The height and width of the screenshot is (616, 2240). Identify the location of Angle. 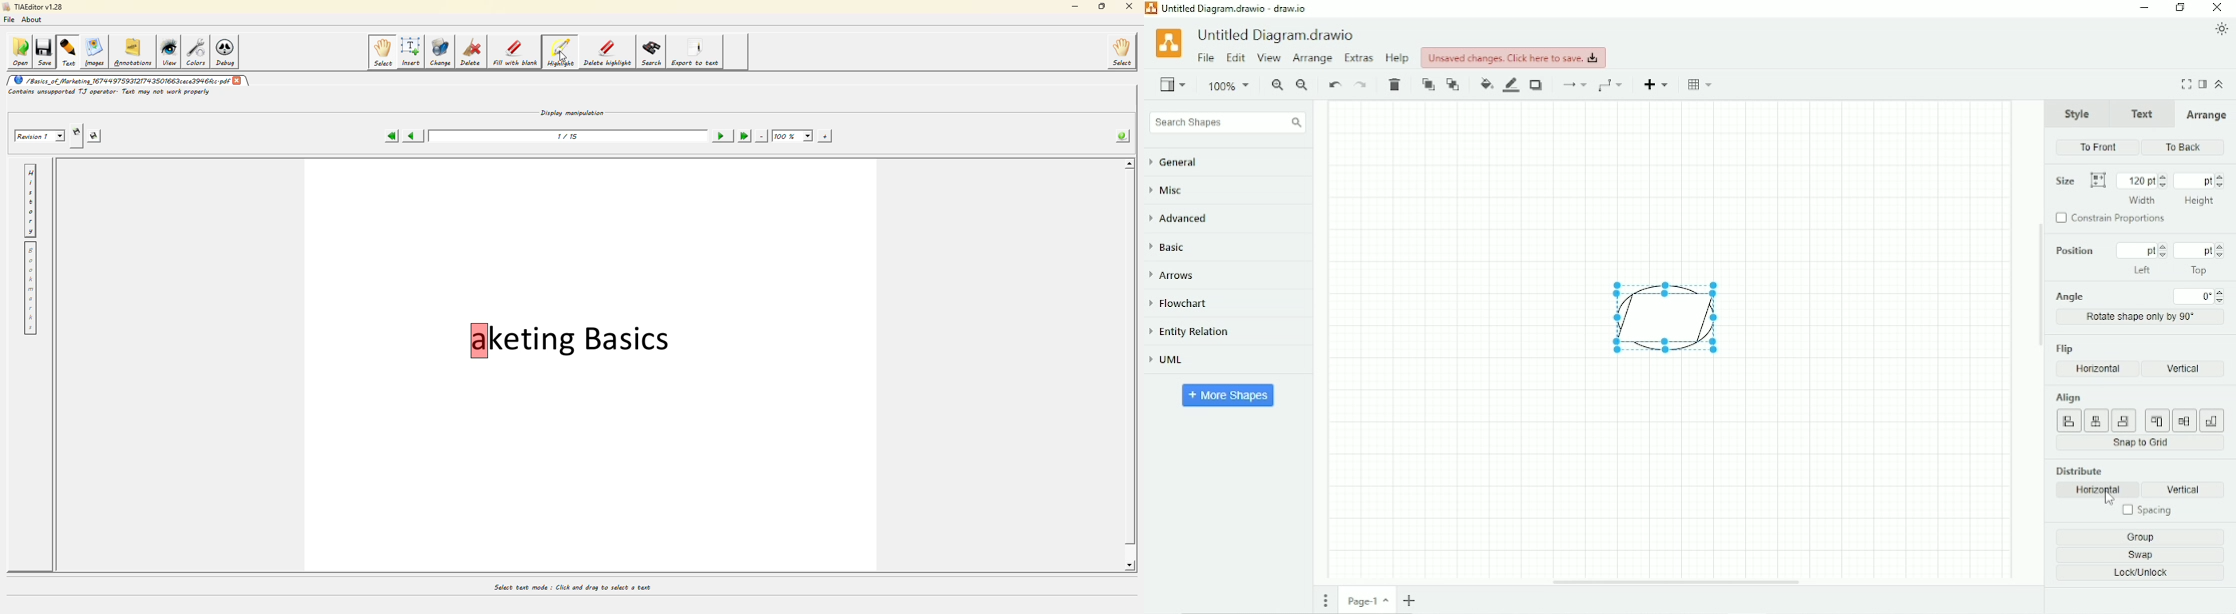
(2141, 296).